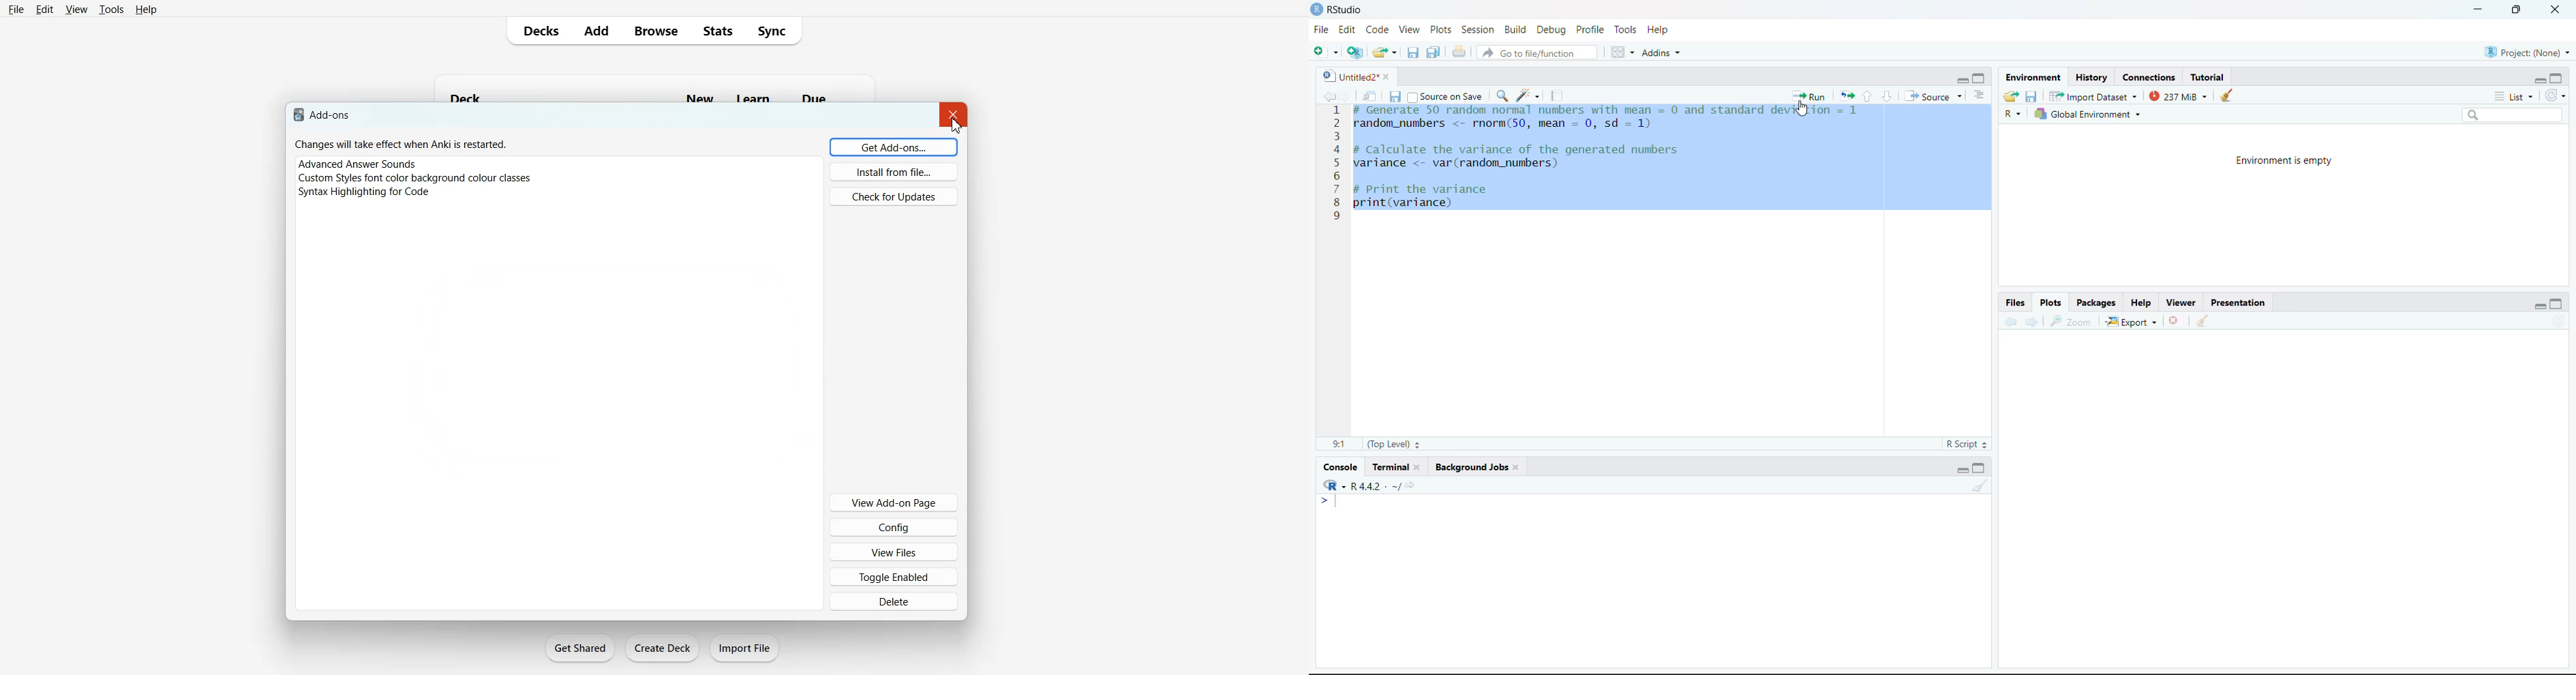  Describe the element at coordinates (1339, 444) in the screenshot. I see `9:1` at that location.